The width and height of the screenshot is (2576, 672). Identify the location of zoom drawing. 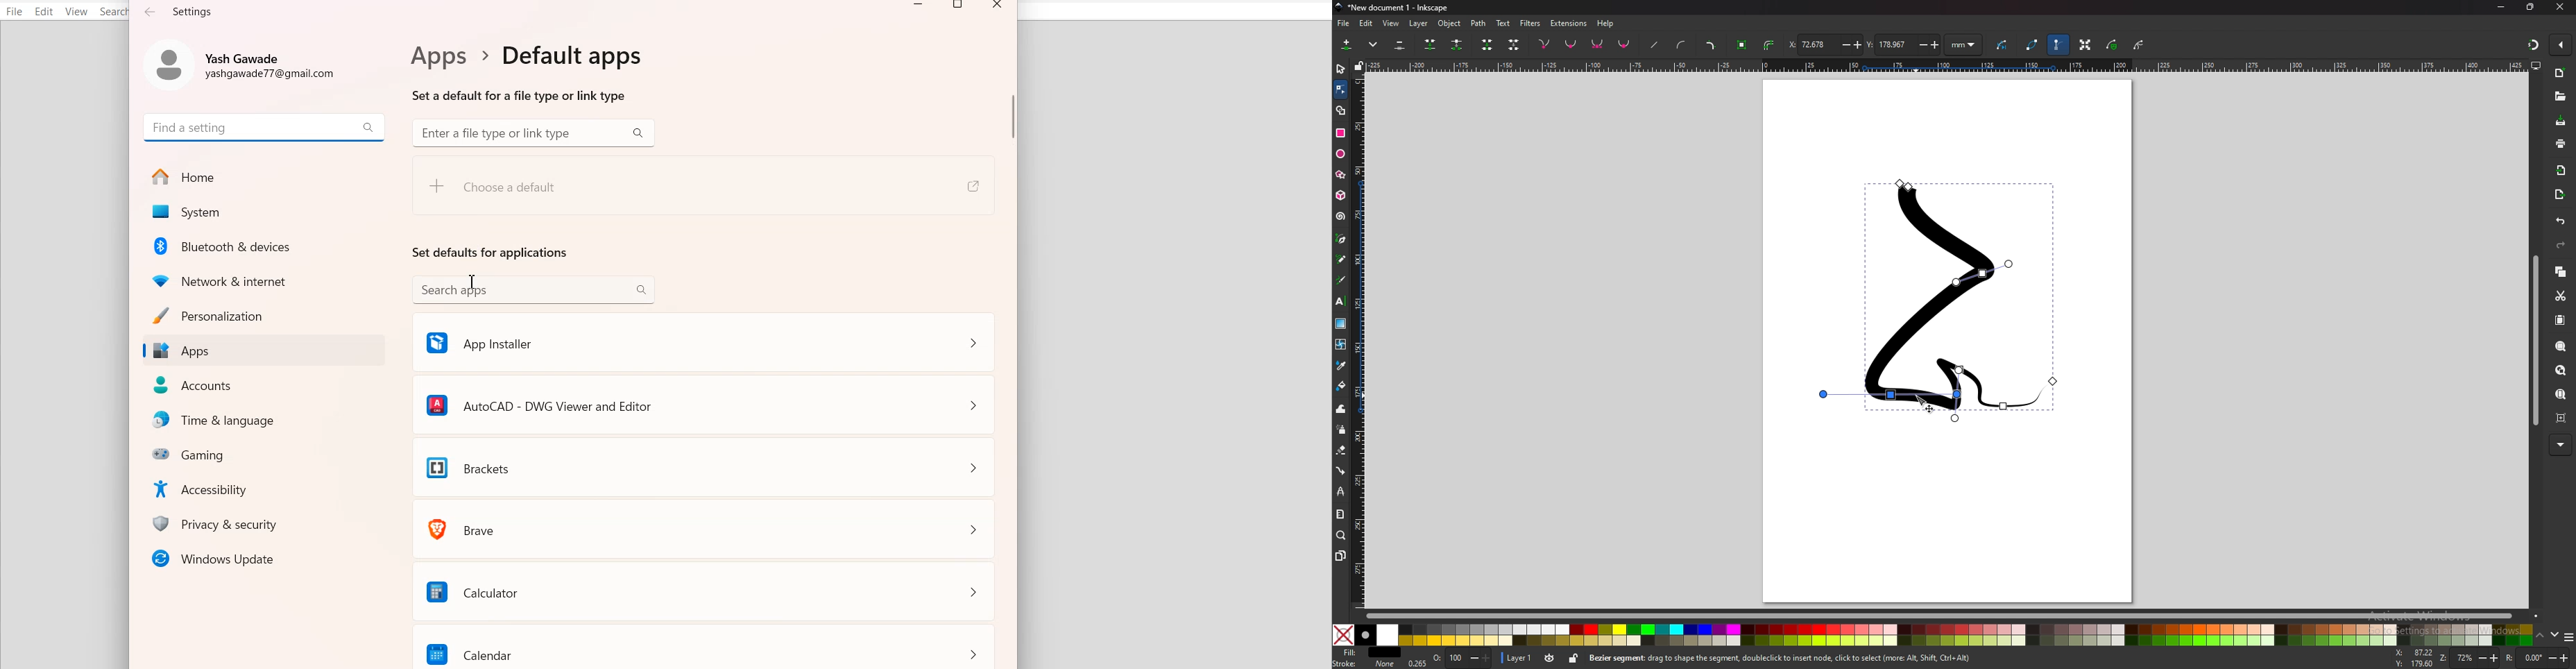
(2561, 370).